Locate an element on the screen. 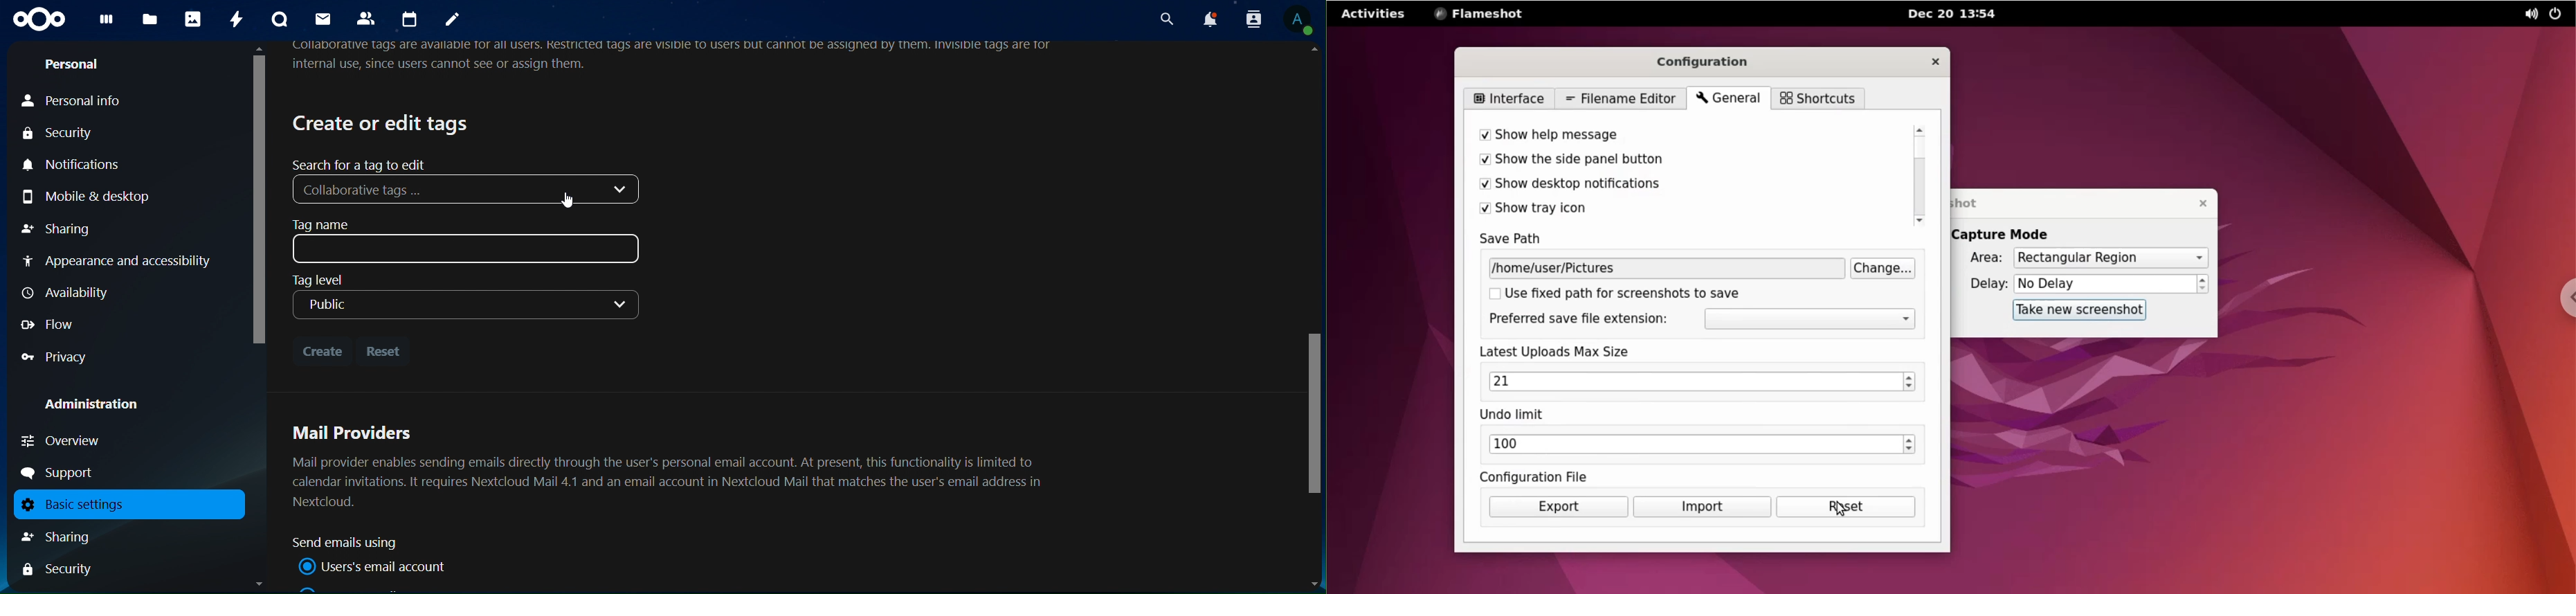  administration is located at coordinates (102, 406).